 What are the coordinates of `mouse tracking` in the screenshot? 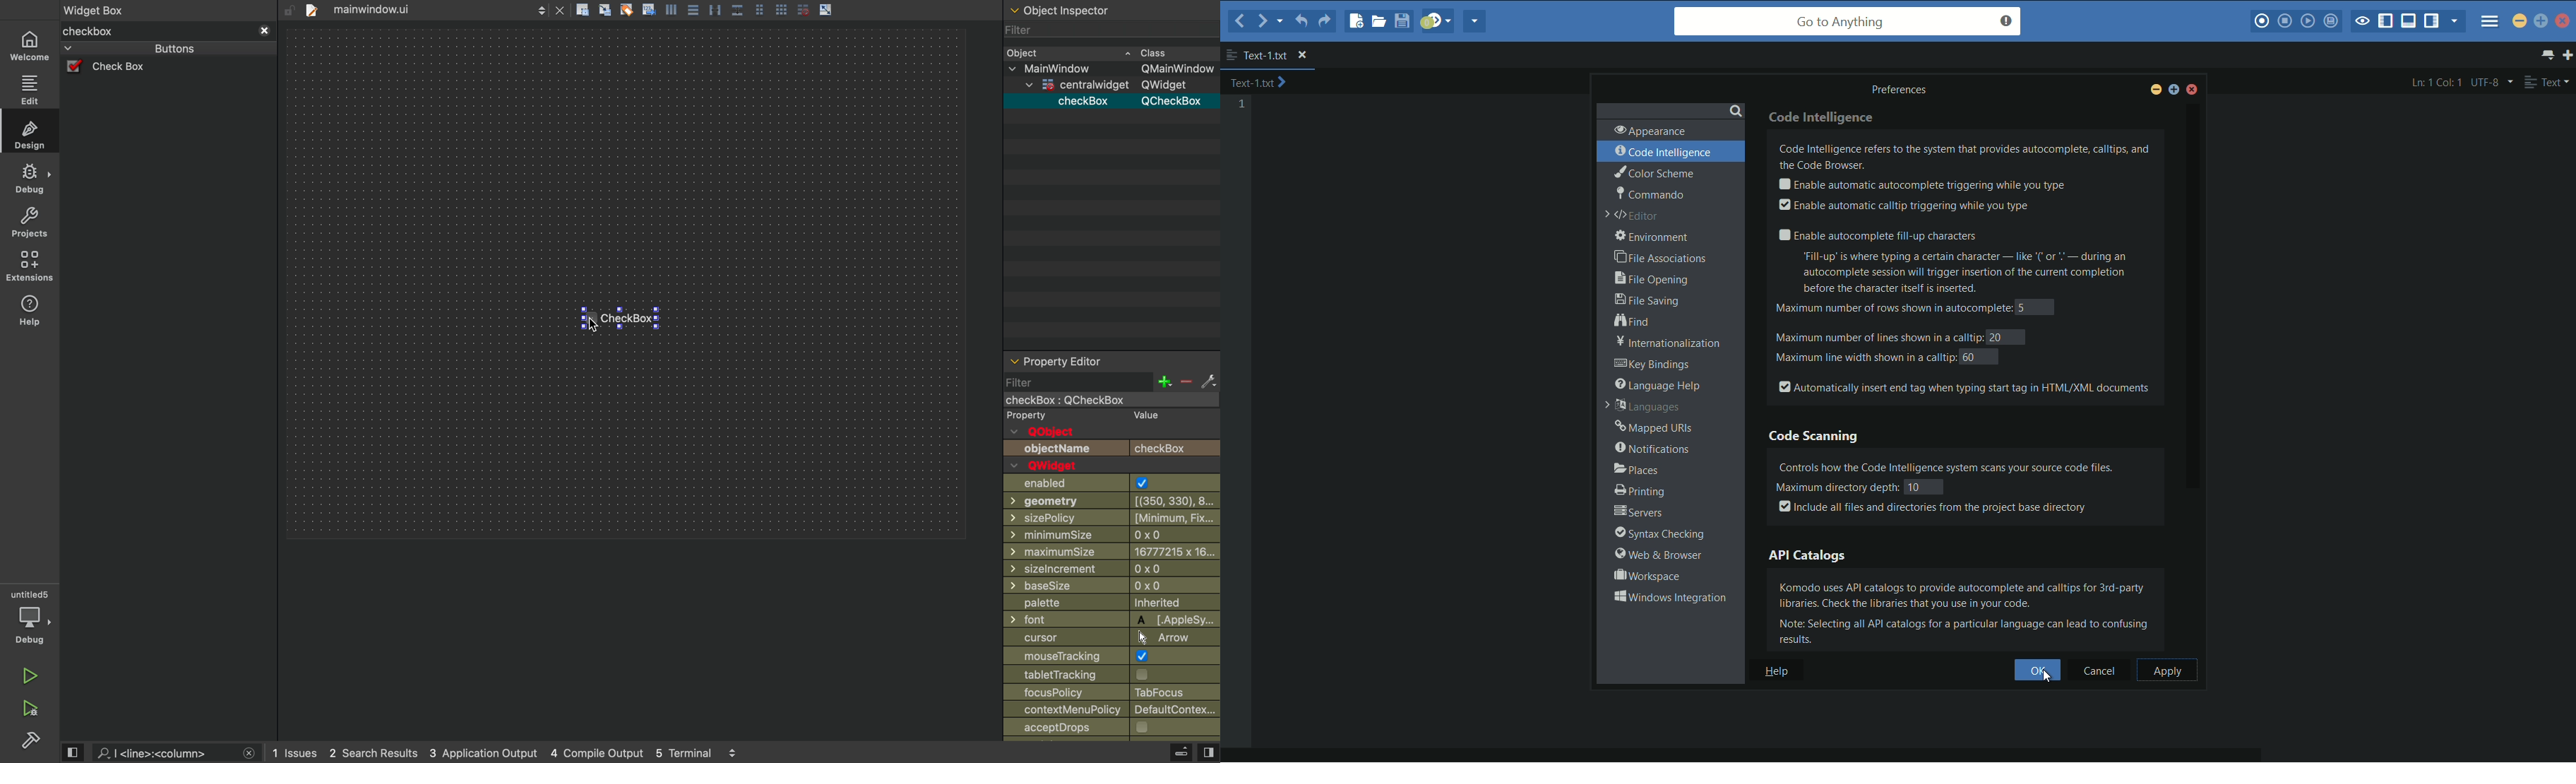 It's located at (1110, 655).